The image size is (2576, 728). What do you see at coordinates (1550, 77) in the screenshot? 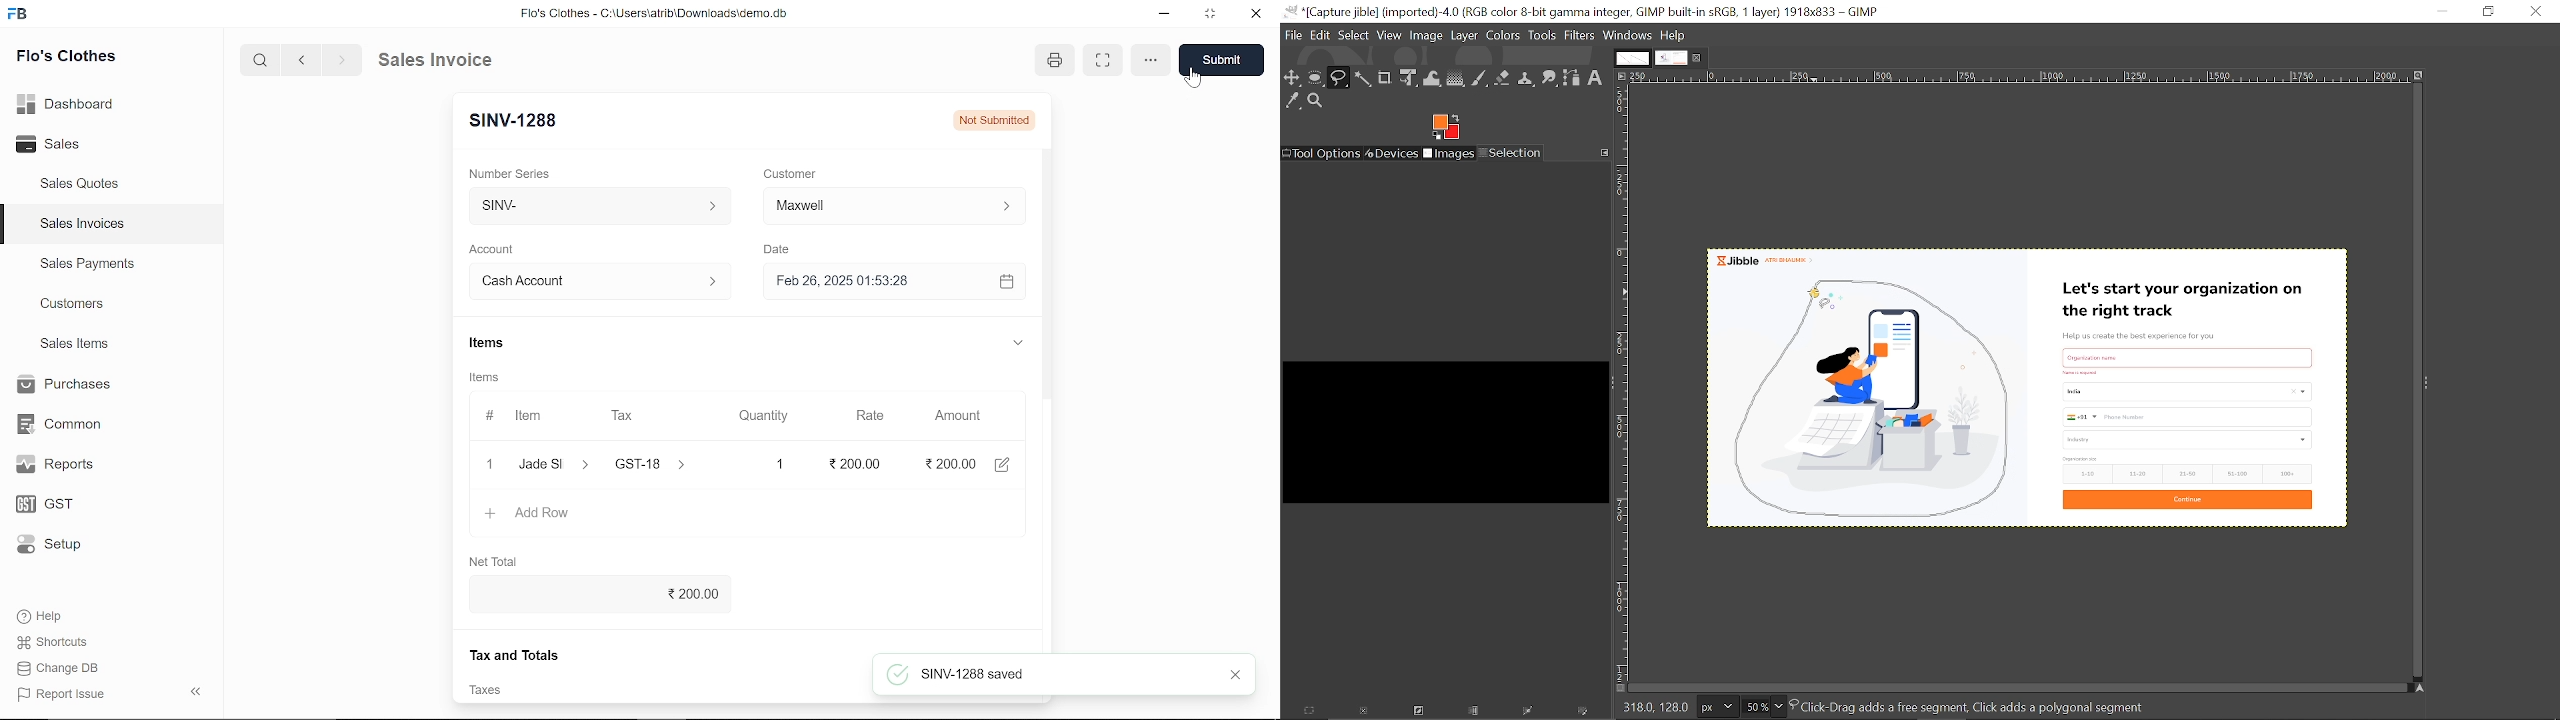
I see `Smudge tool` at bounding box center [1550, 77].